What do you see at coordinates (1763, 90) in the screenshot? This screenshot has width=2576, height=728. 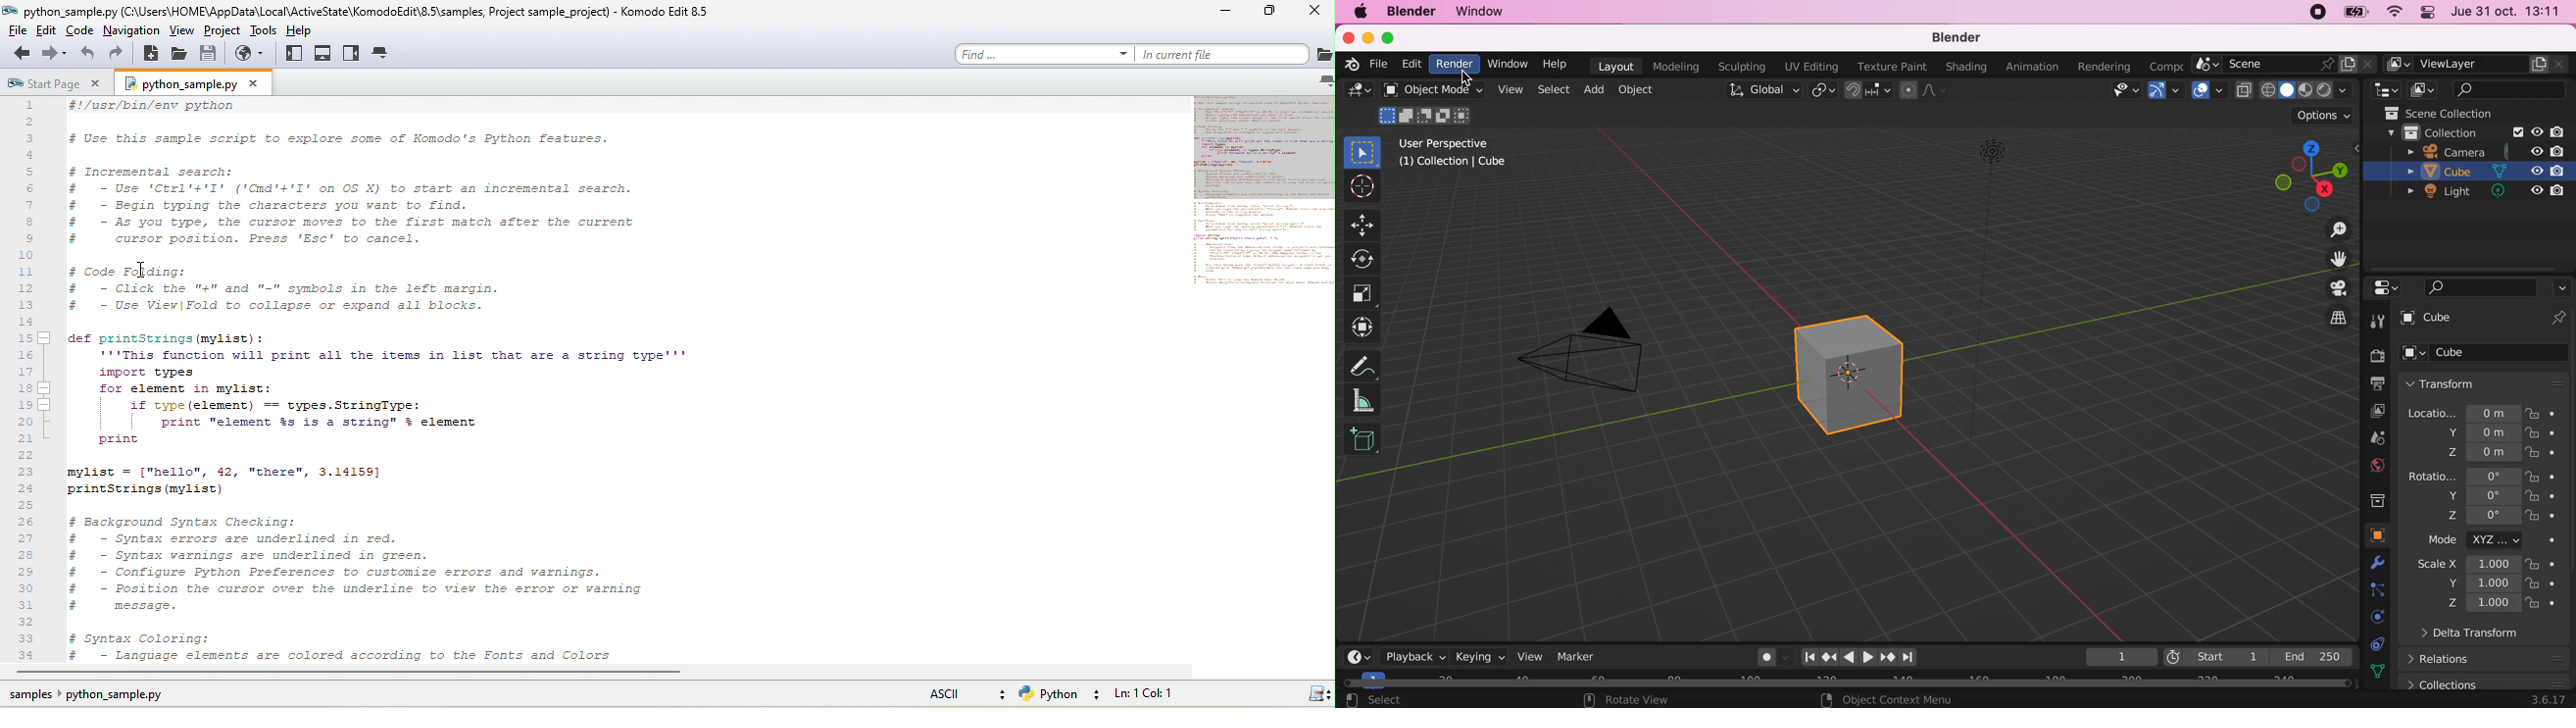 I see `global` at bounding box center [1763, 90].